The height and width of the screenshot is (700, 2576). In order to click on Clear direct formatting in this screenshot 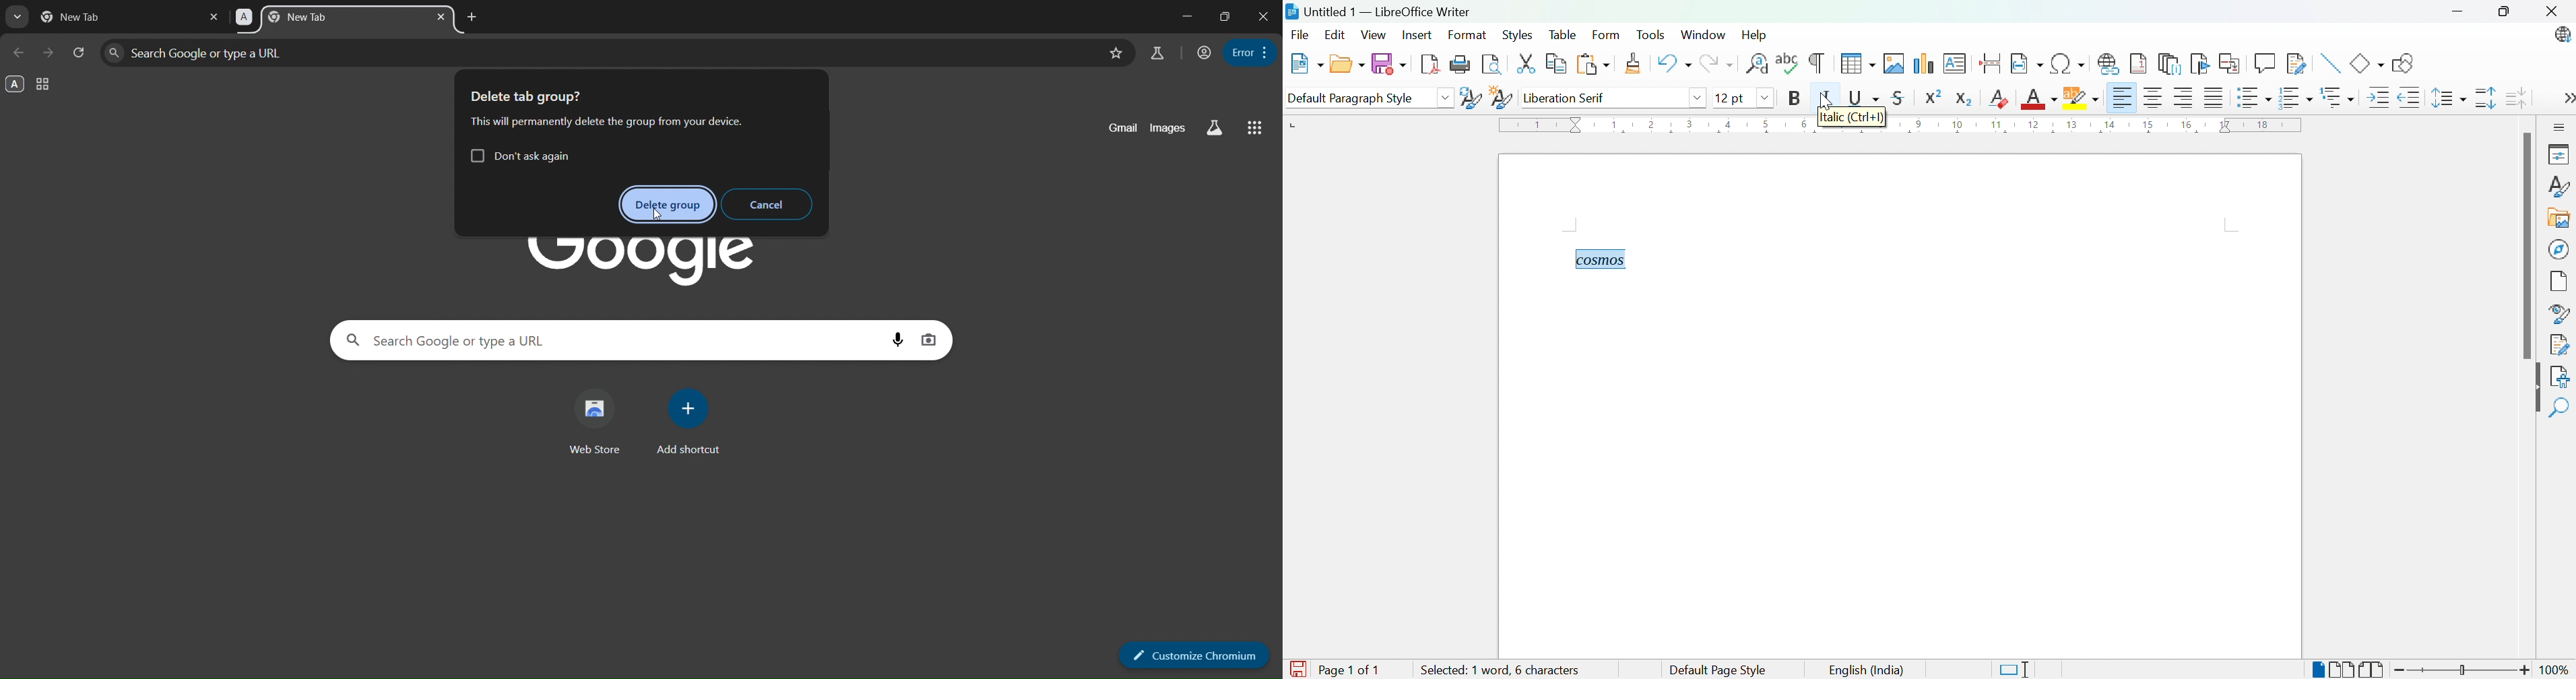, I will do `click(1999, 99)`.